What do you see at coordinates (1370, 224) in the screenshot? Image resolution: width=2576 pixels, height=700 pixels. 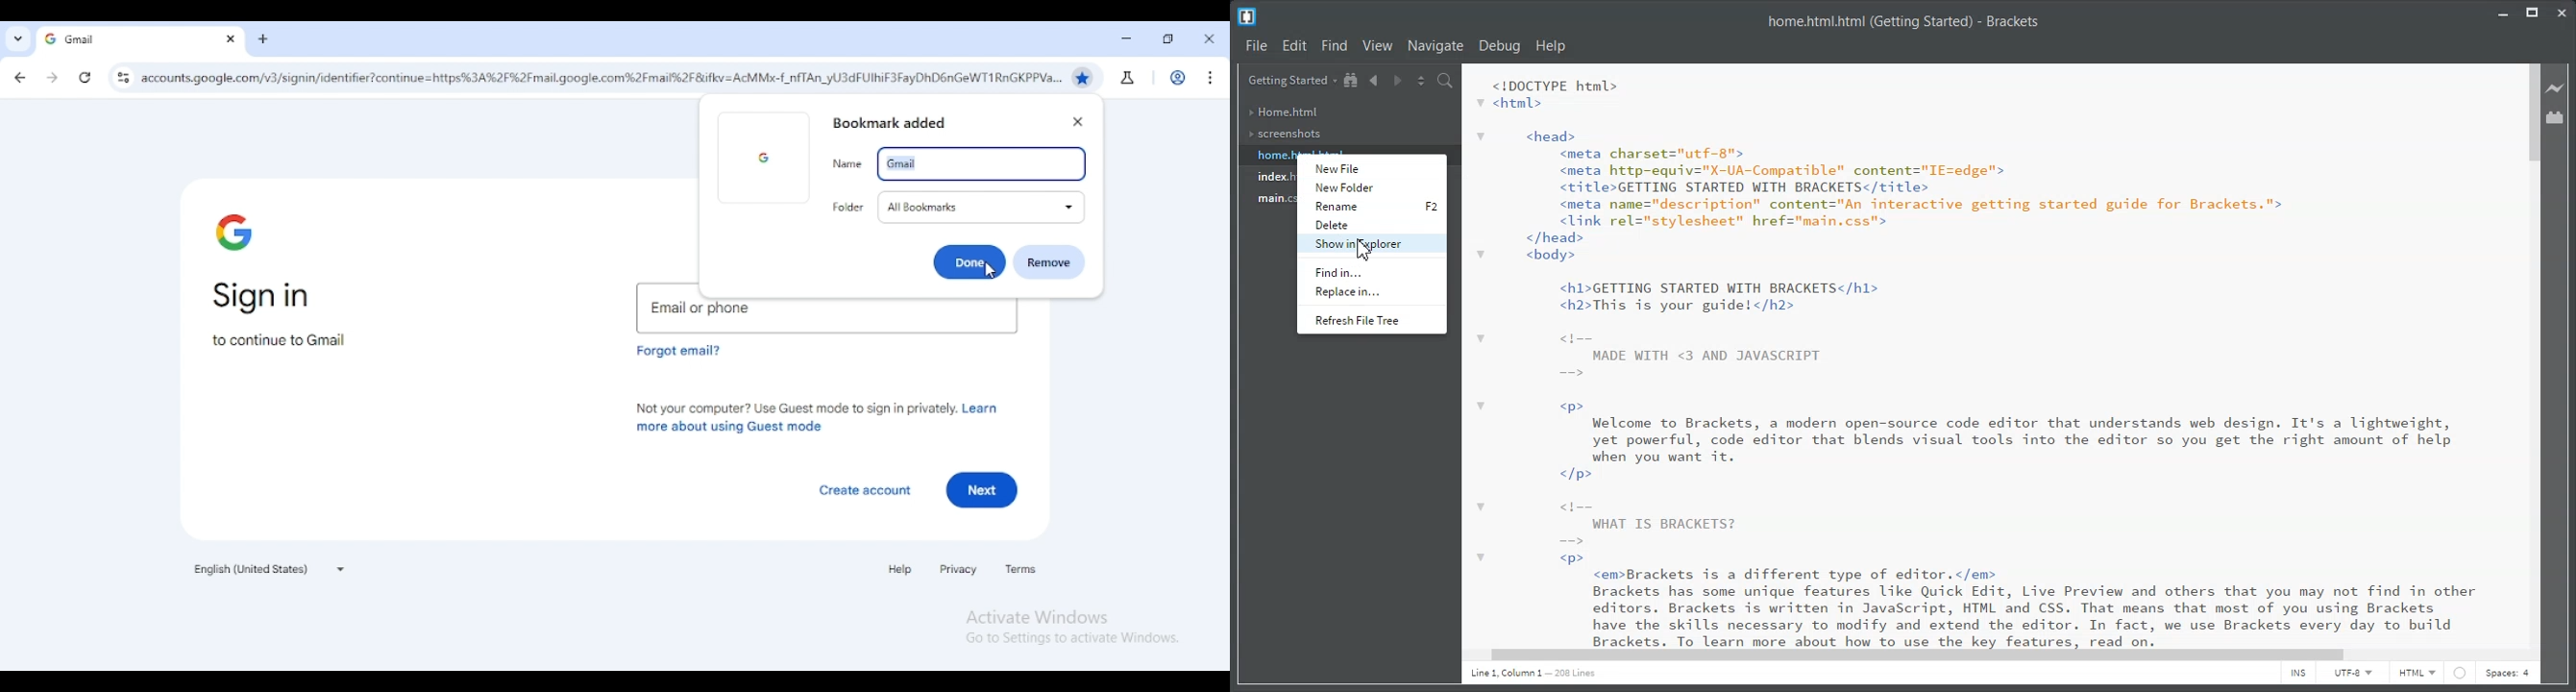 I see `Delete` at bounding box center [1370, 224].